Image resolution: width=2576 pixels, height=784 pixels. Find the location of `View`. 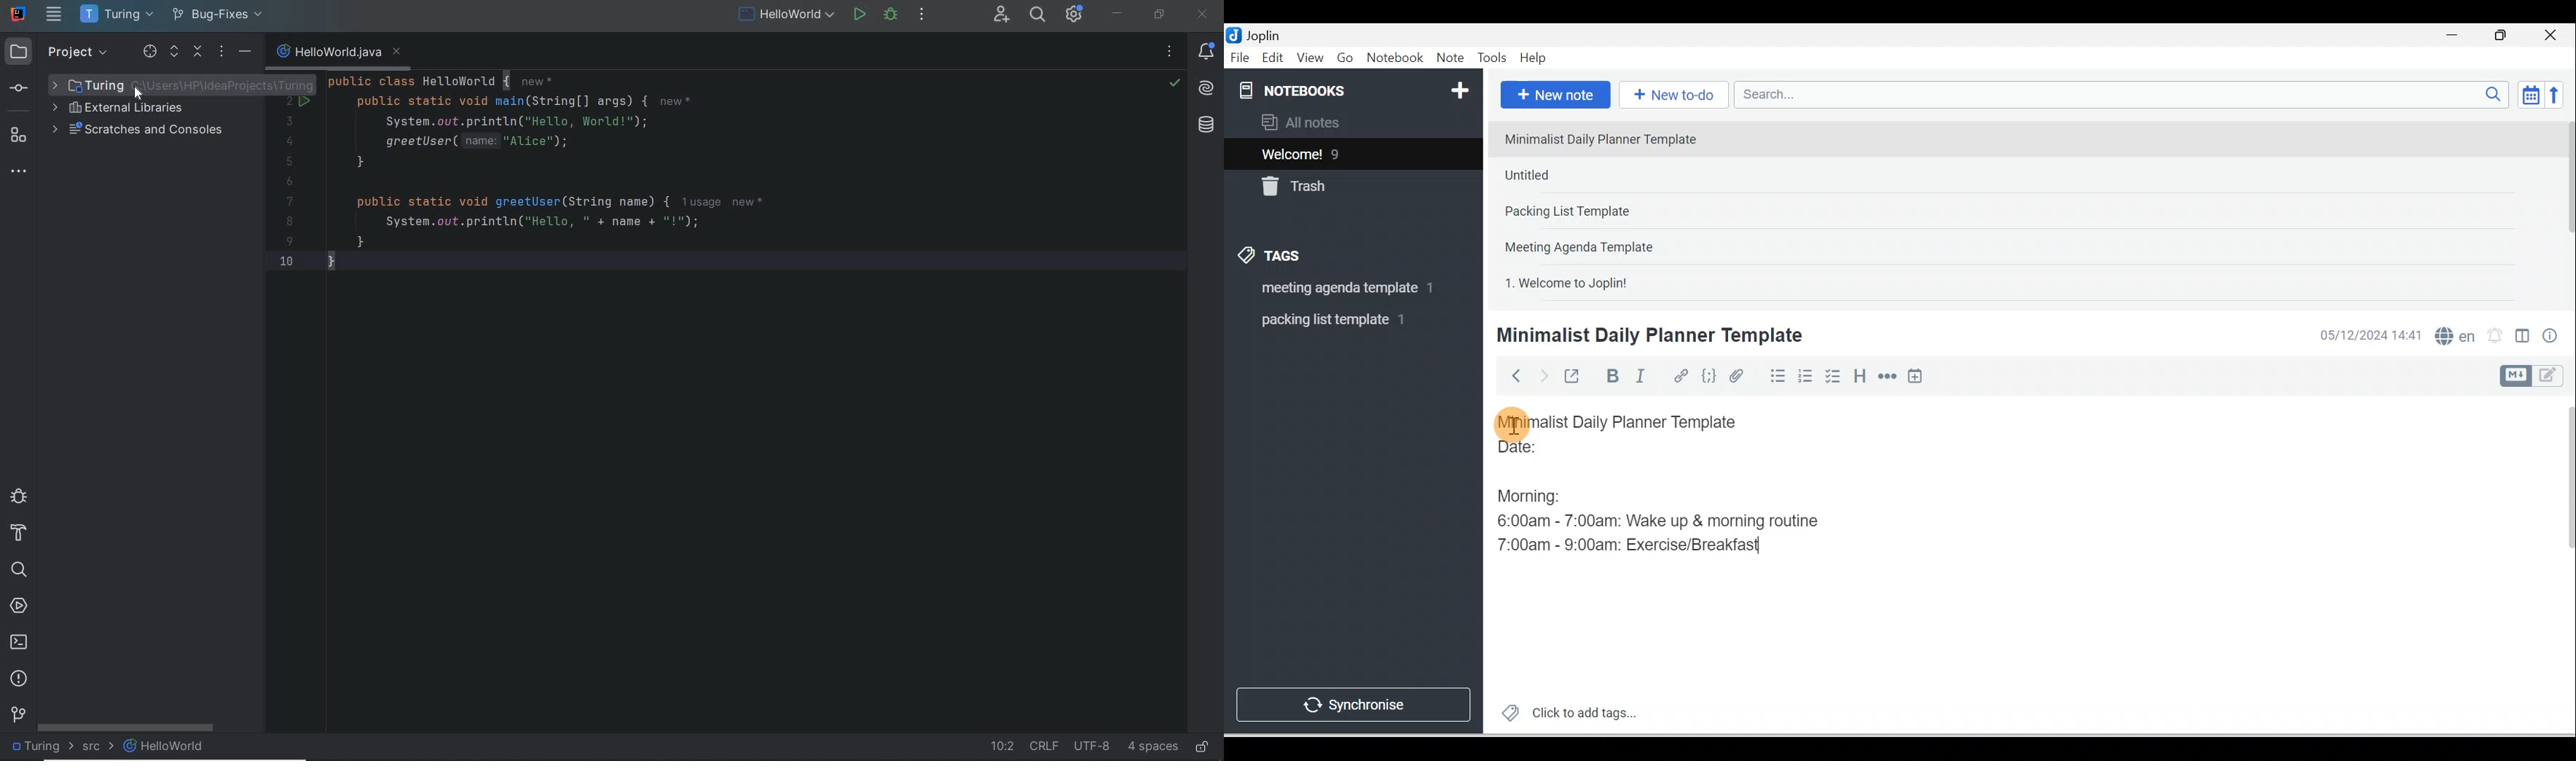

View is located at coordinates (1310, 58).